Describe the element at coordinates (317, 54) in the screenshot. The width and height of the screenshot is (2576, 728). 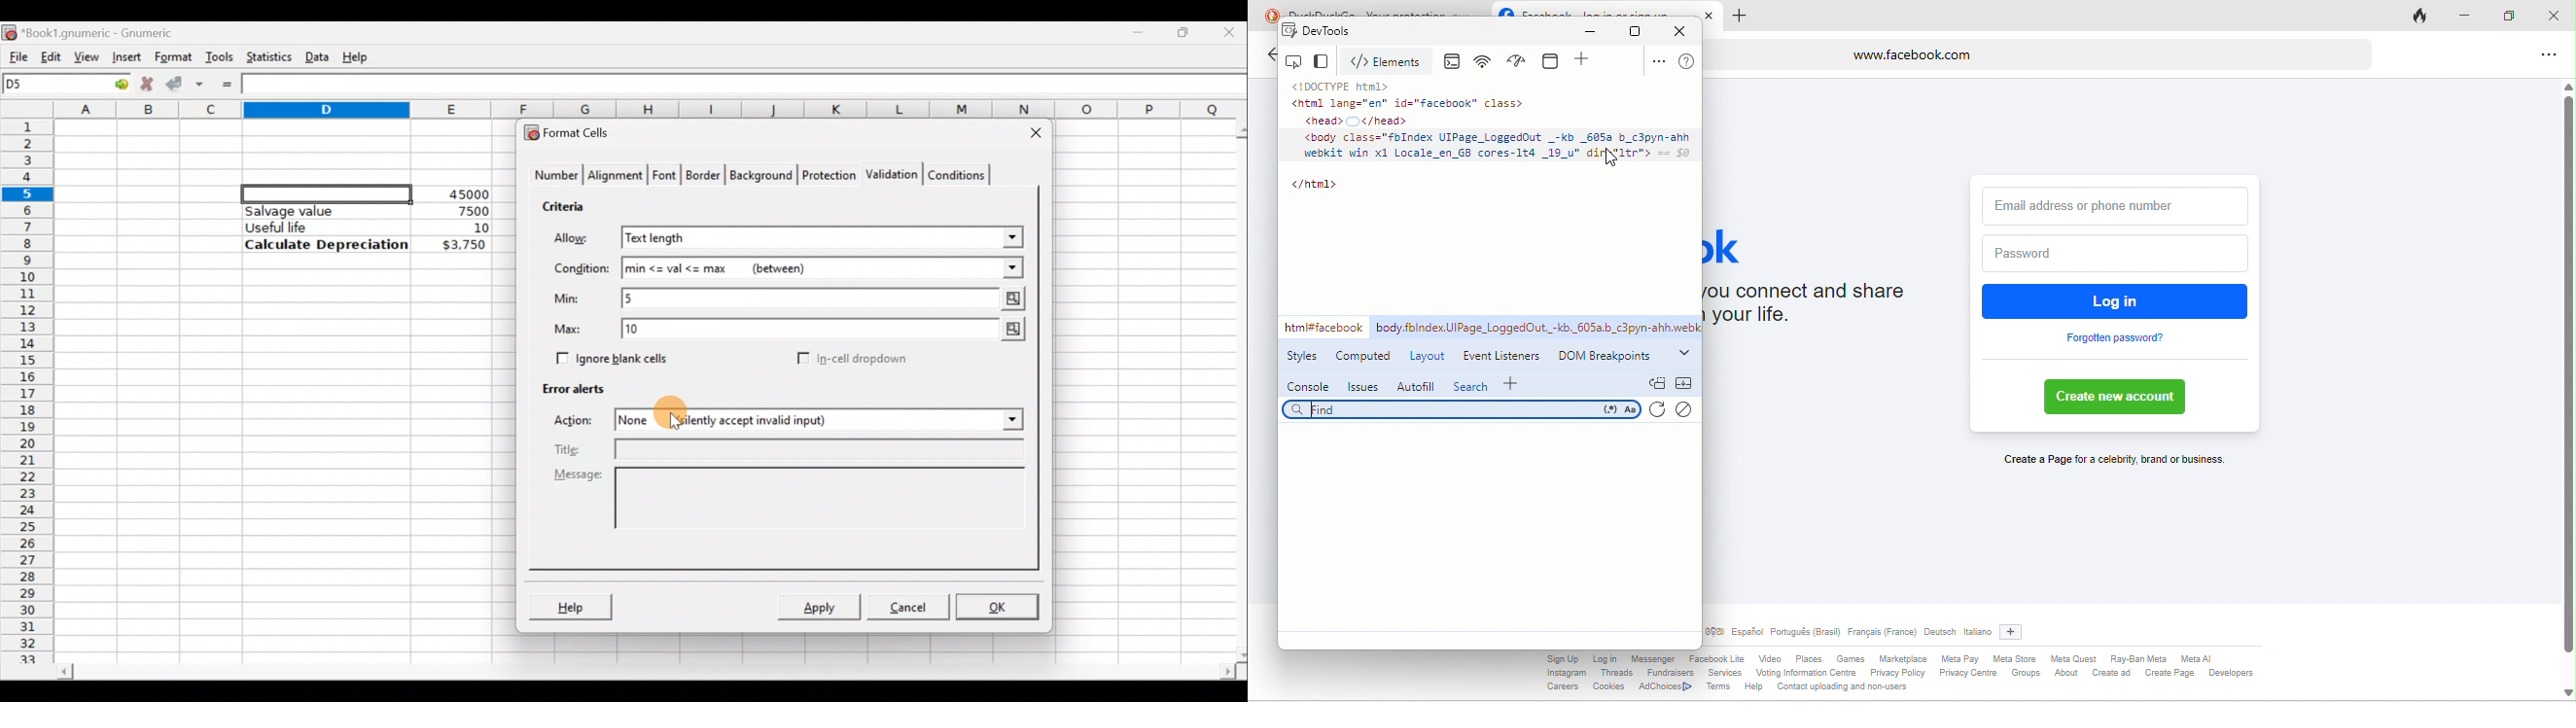
I see `Data` at that location.